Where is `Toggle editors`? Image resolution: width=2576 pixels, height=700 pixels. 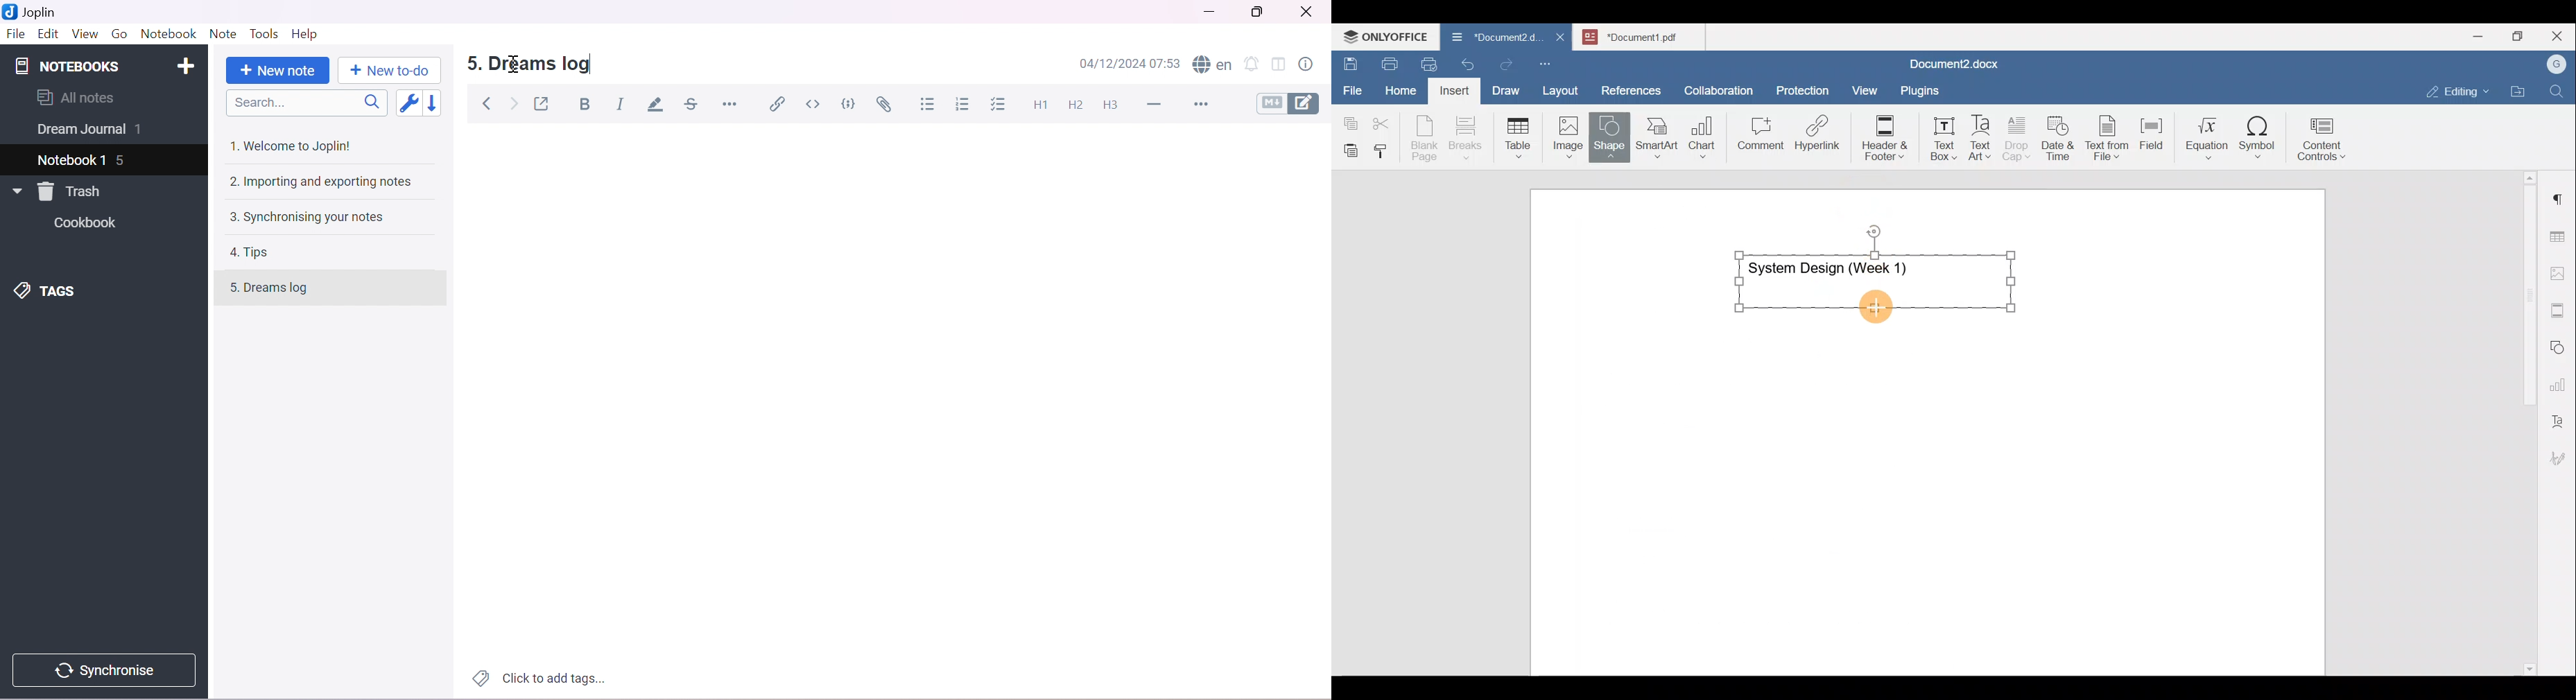
Toggle editors is located at coordinates (1292, 103).